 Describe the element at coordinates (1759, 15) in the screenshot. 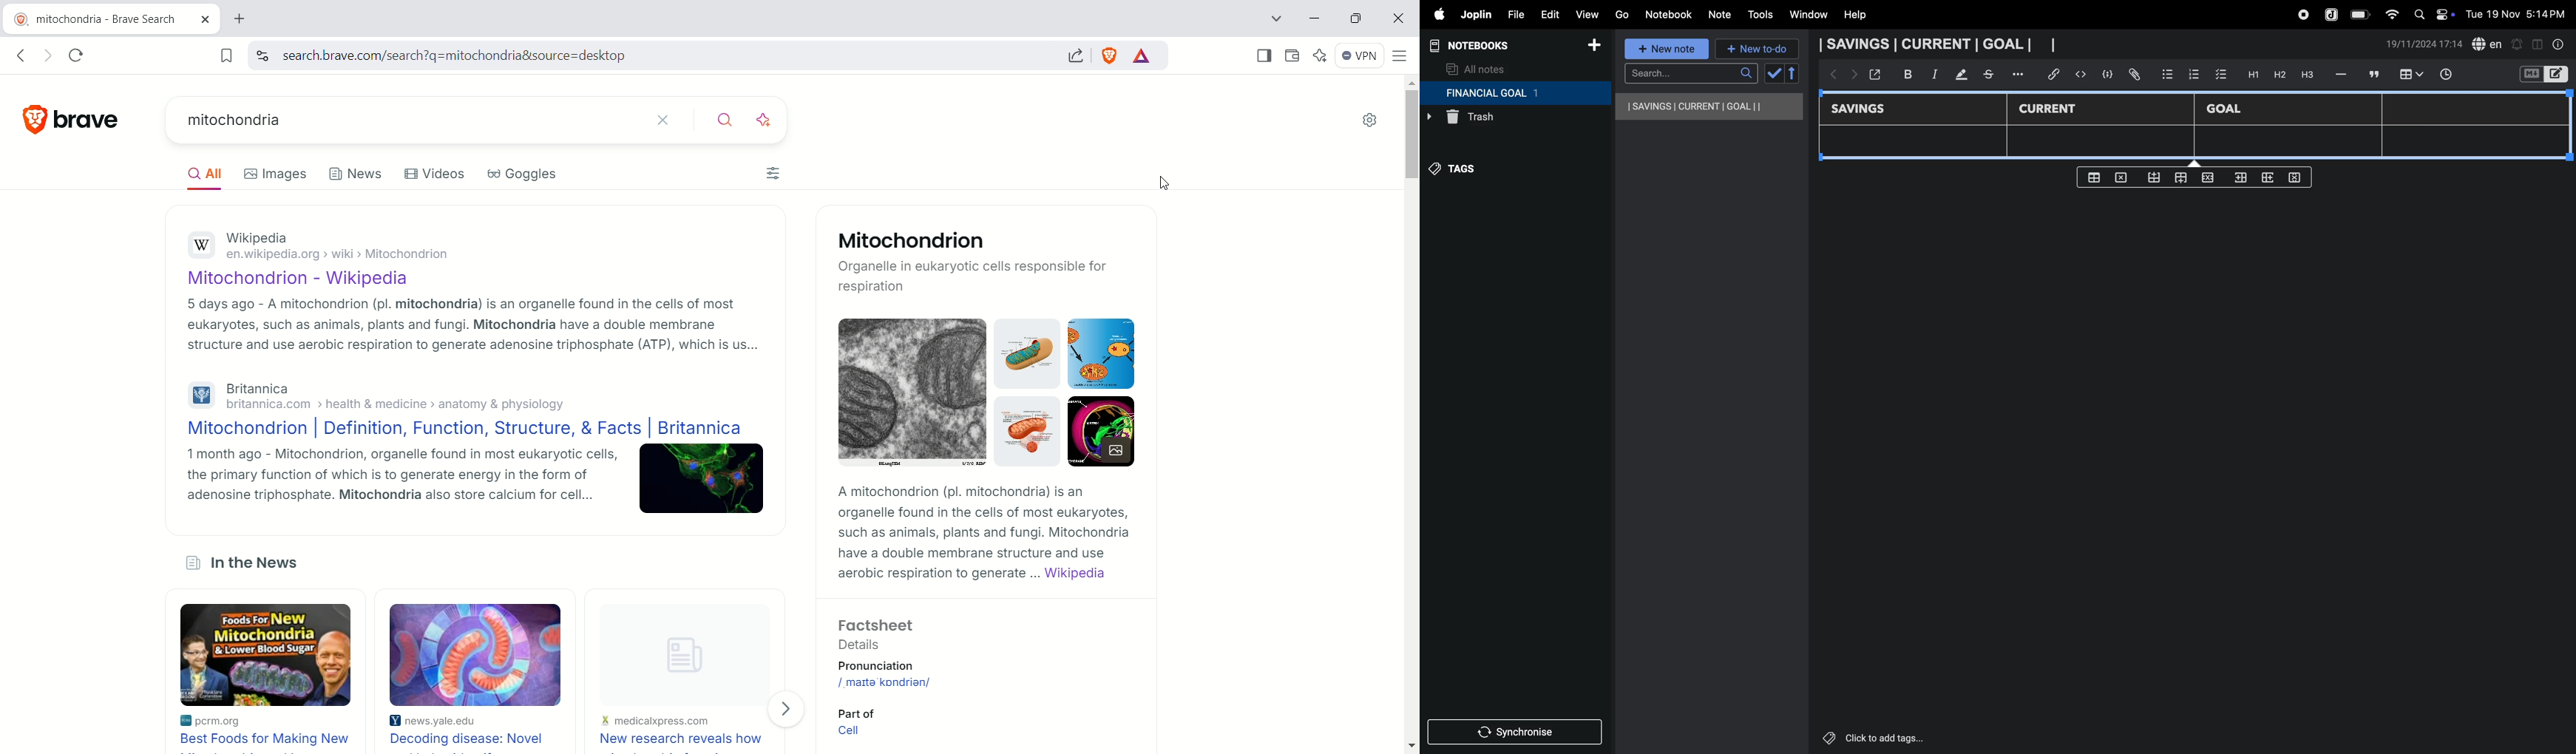

I see `tools` at that location.